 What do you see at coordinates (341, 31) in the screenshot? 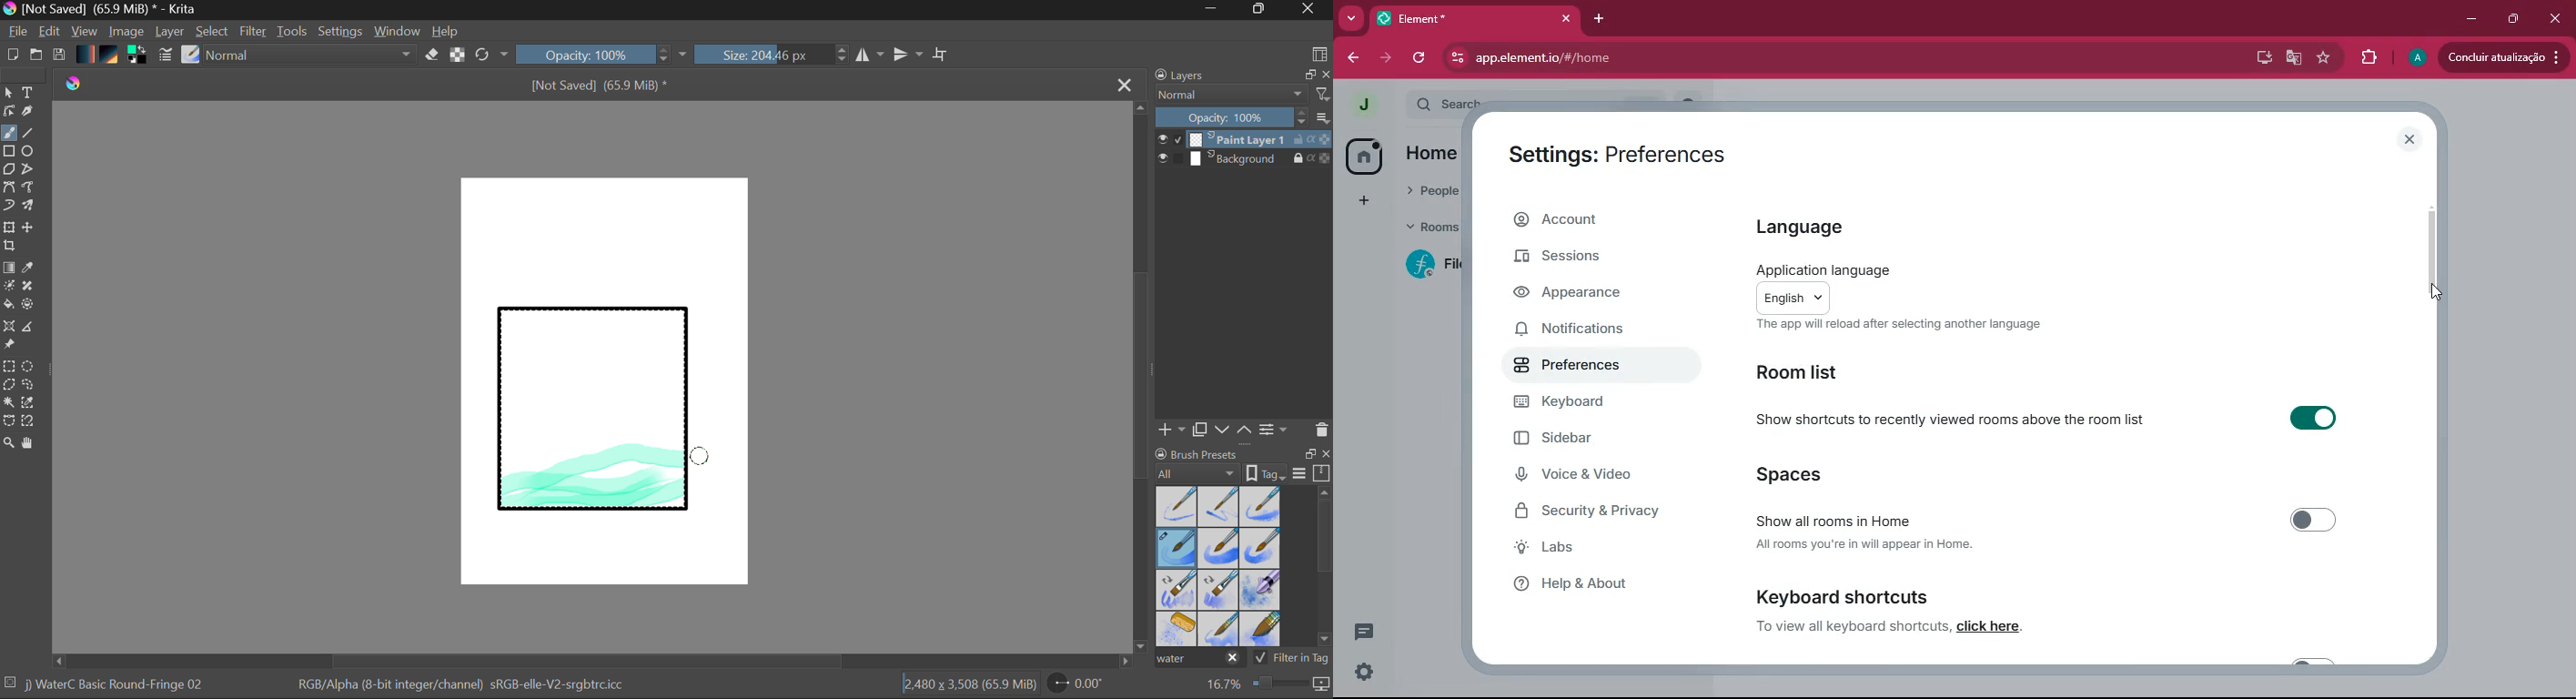
I see `Settings` at bounding box center [341, 31].